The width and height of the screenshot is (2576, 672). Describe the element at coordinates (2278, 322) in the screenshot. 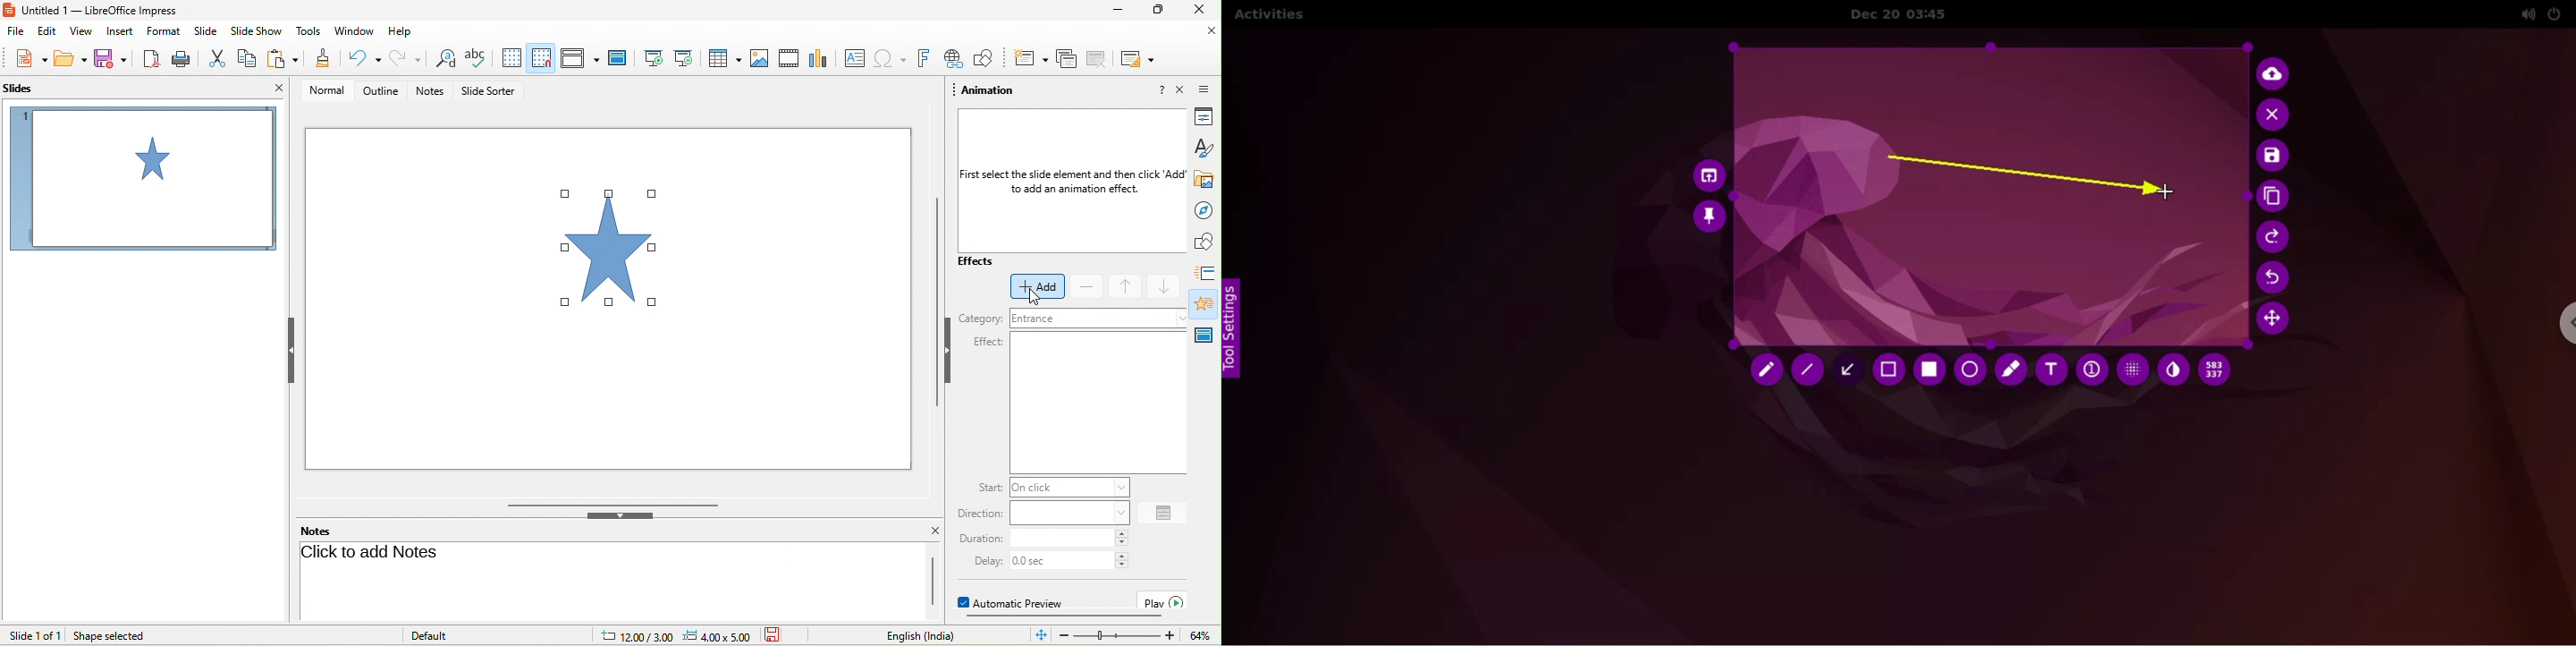

I see `move selection` at that location.